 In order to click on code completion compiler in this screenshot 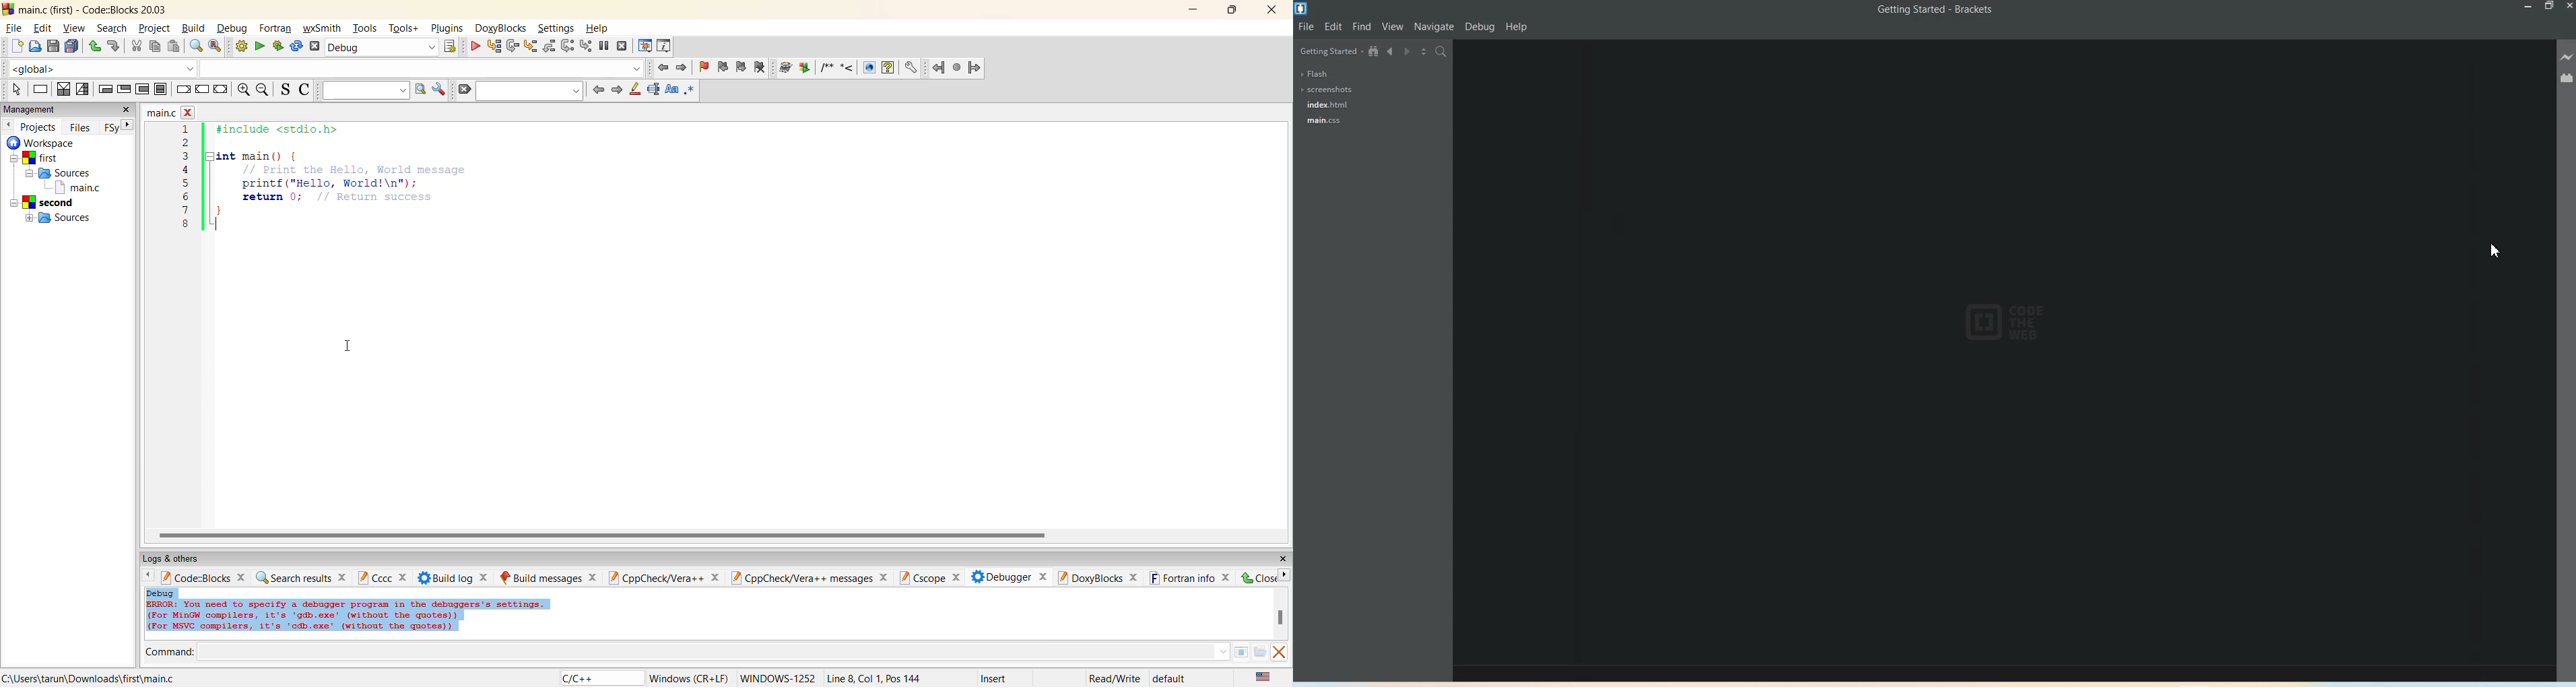, I will do `click(323, 69)`.